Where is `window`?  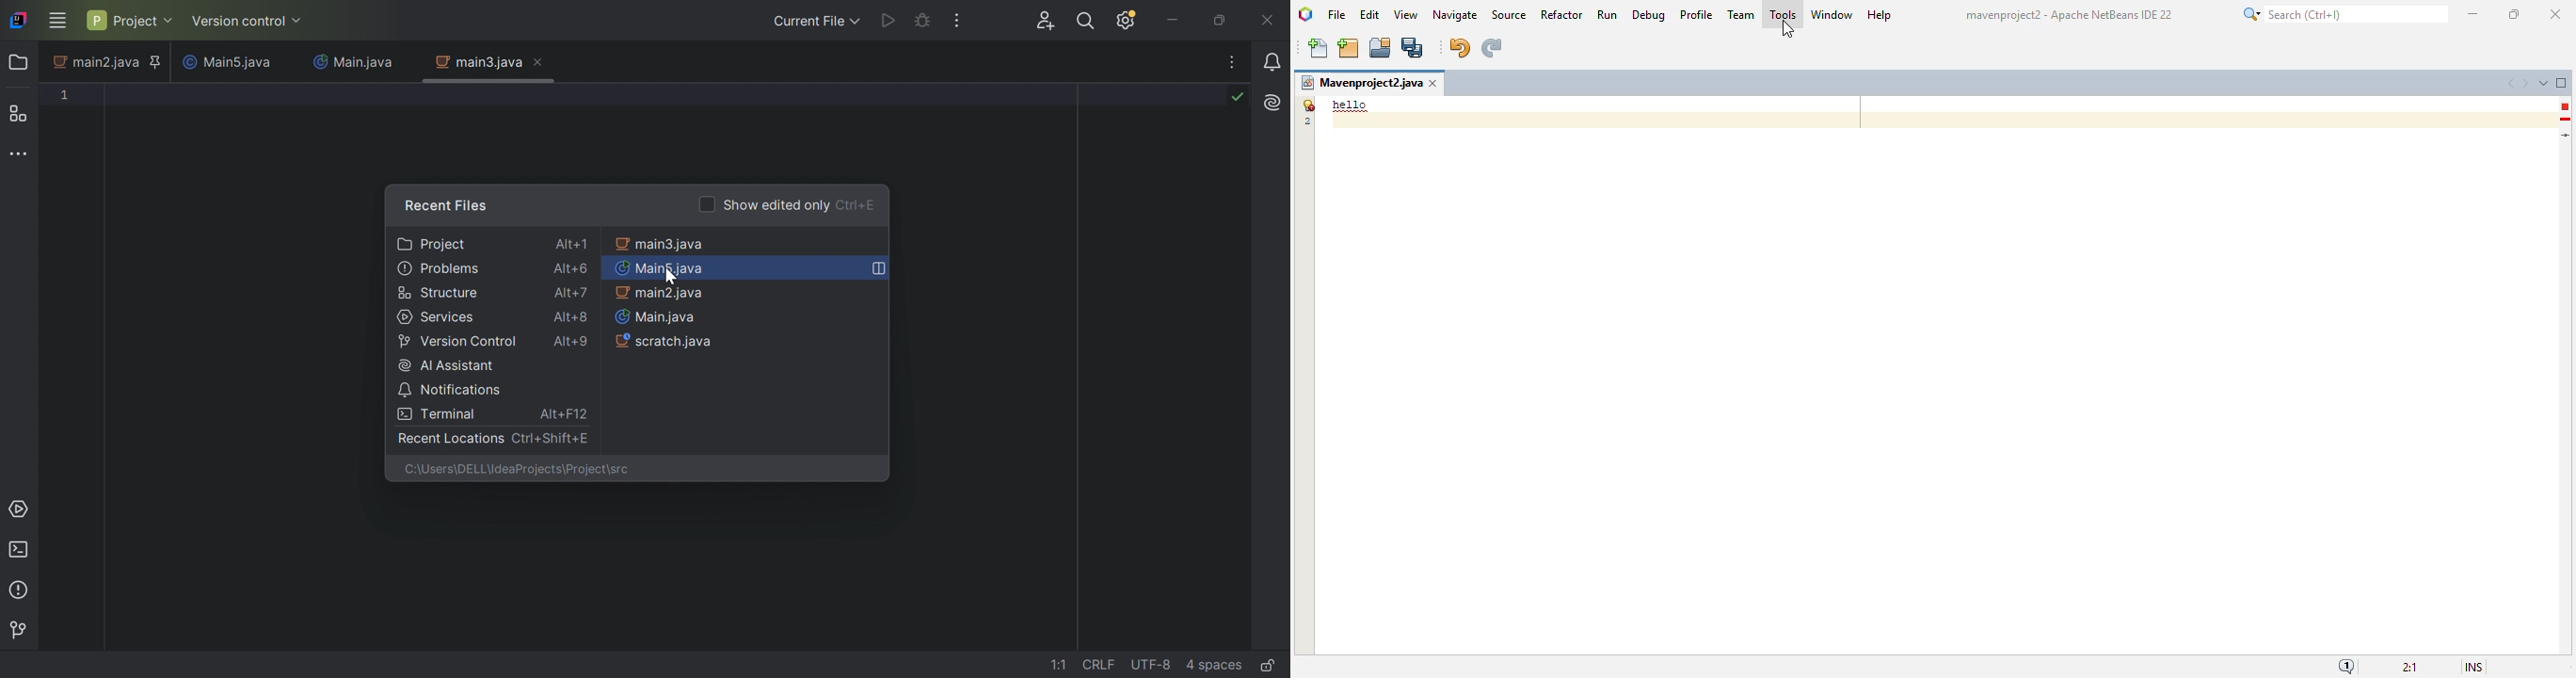 window is located at coordinates (1832, 14).